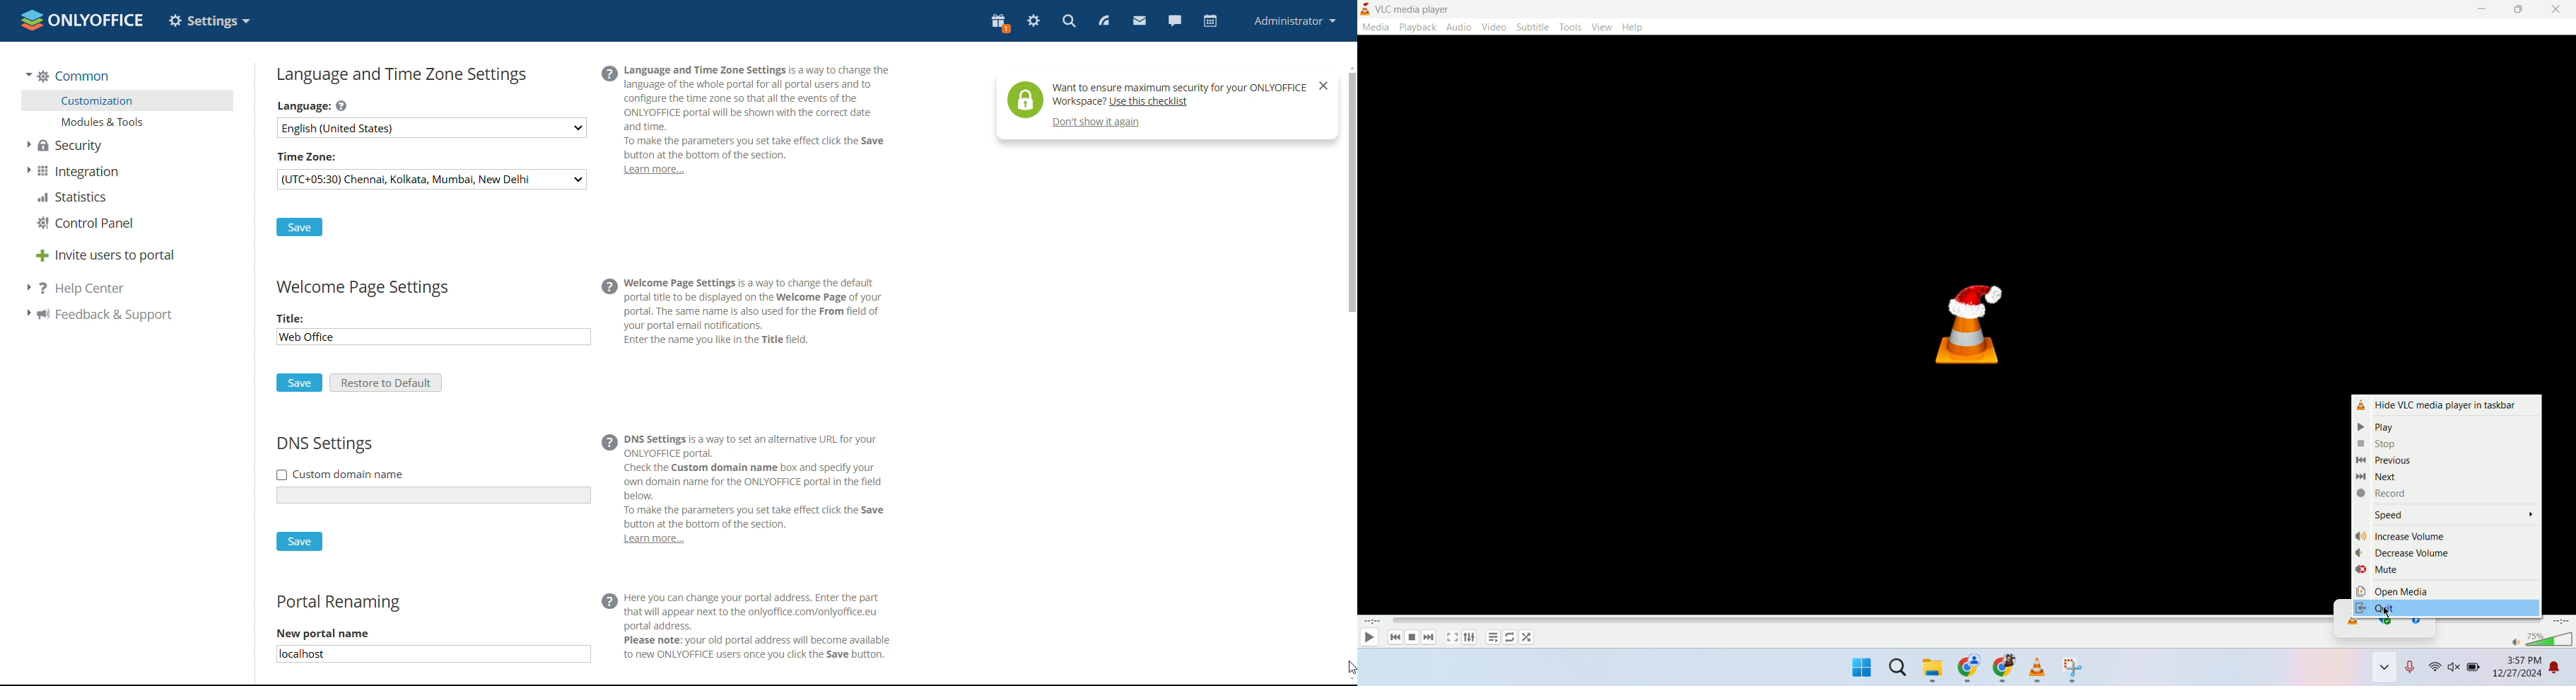 This screenshot has height=700, width=2576. I want to click on next, so click(2444, 477).